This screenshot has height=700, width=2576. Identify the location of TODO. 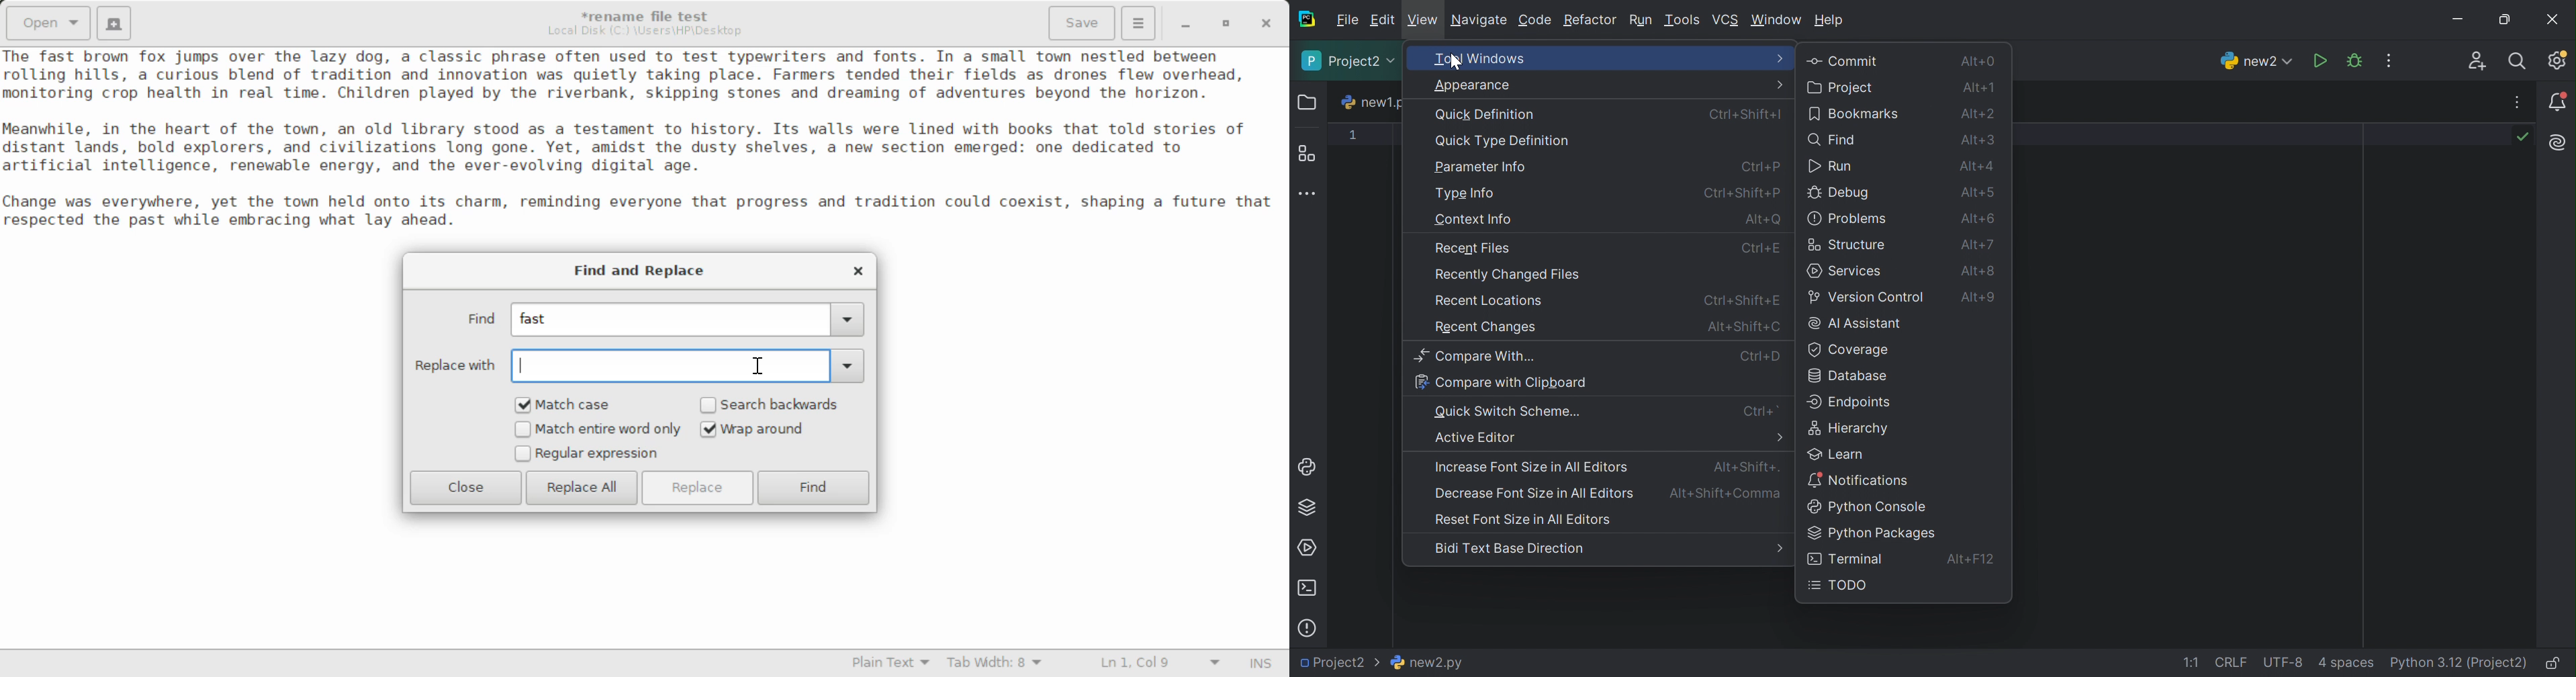
(1839, 586).